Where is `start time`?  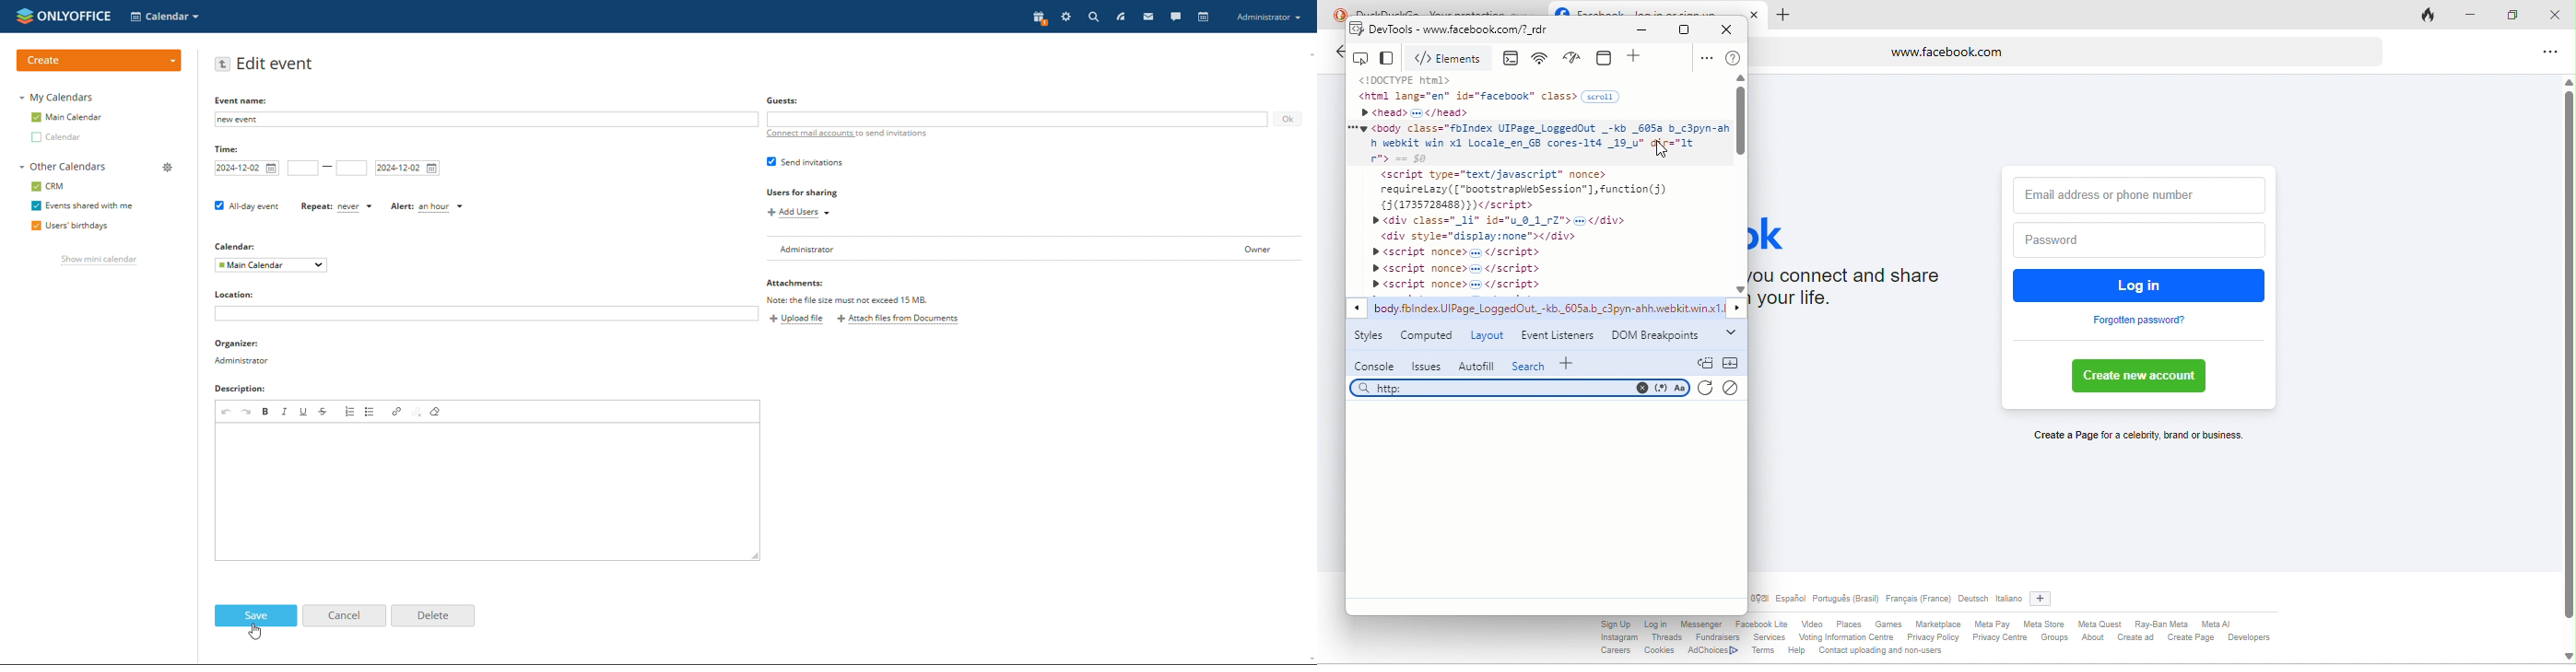
start time is located at coordinates (303, 167).